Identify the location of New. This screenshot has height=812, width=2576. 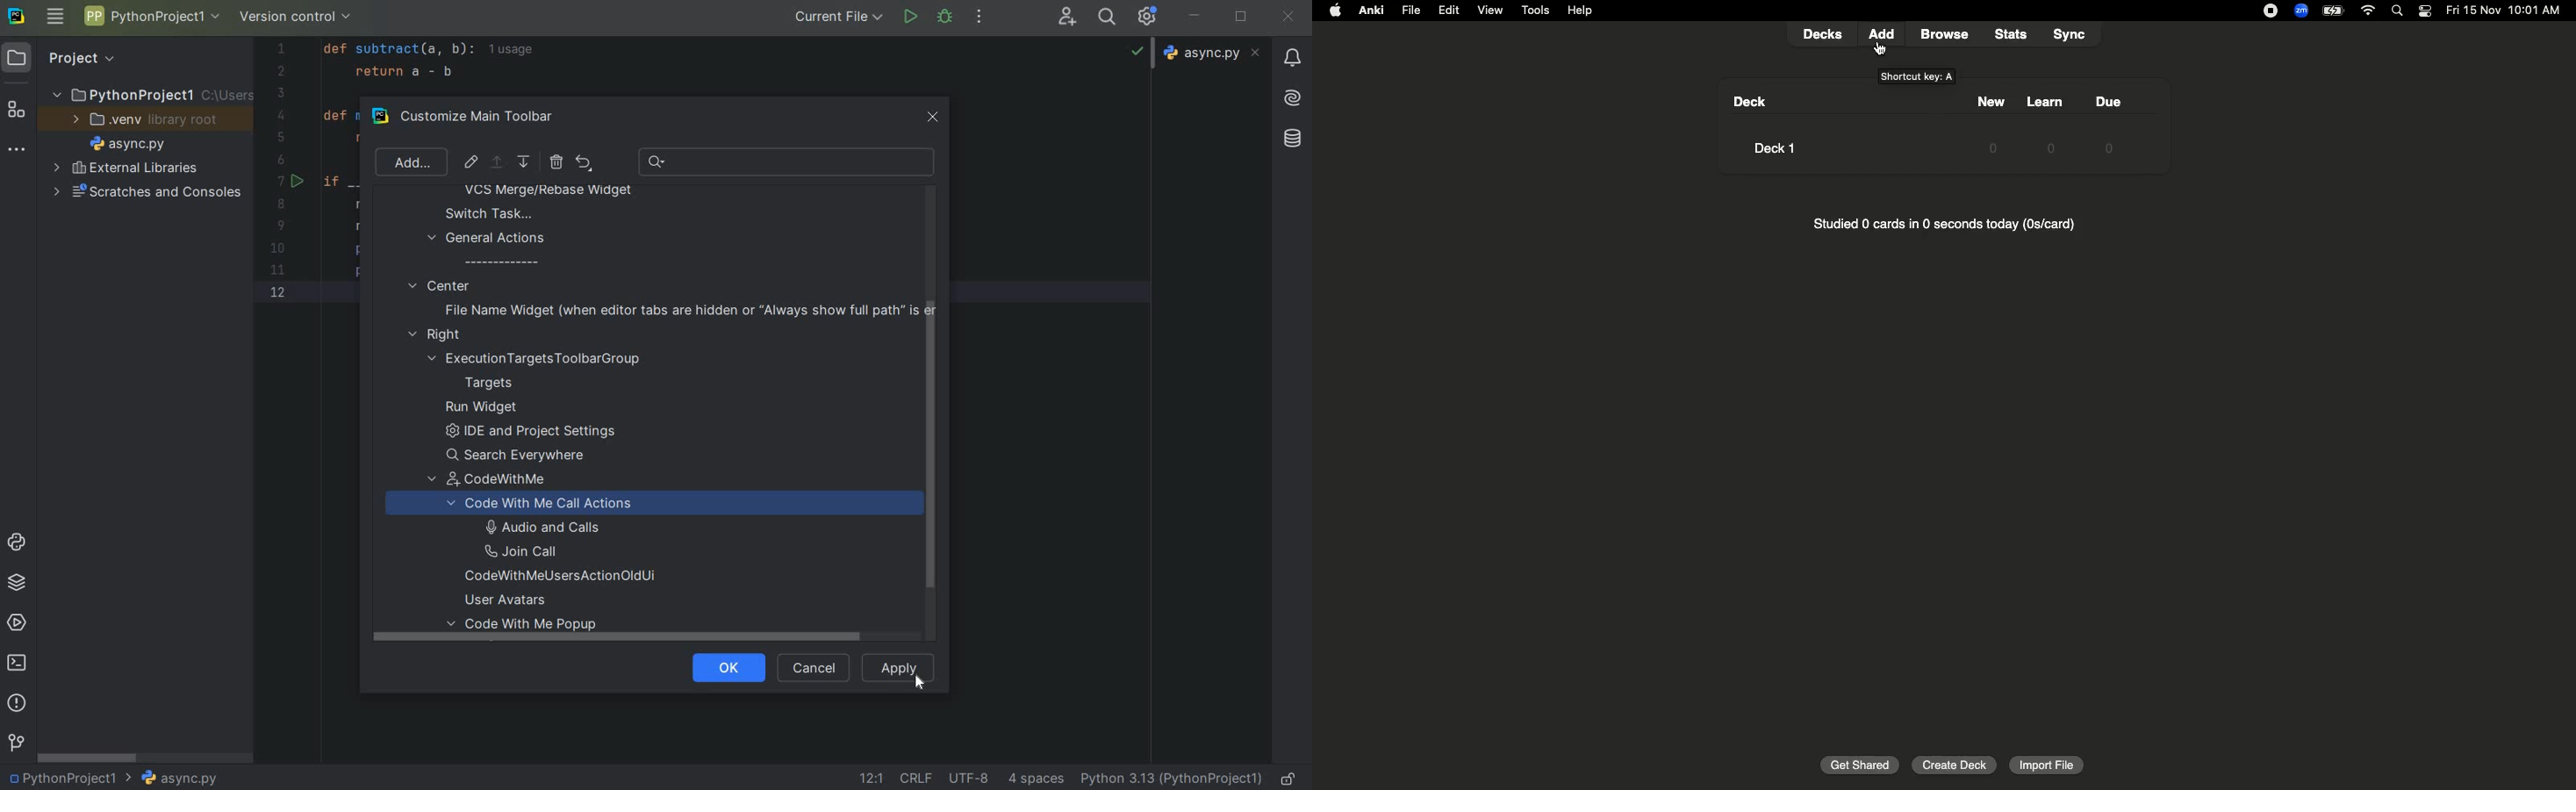
(1985, 124).